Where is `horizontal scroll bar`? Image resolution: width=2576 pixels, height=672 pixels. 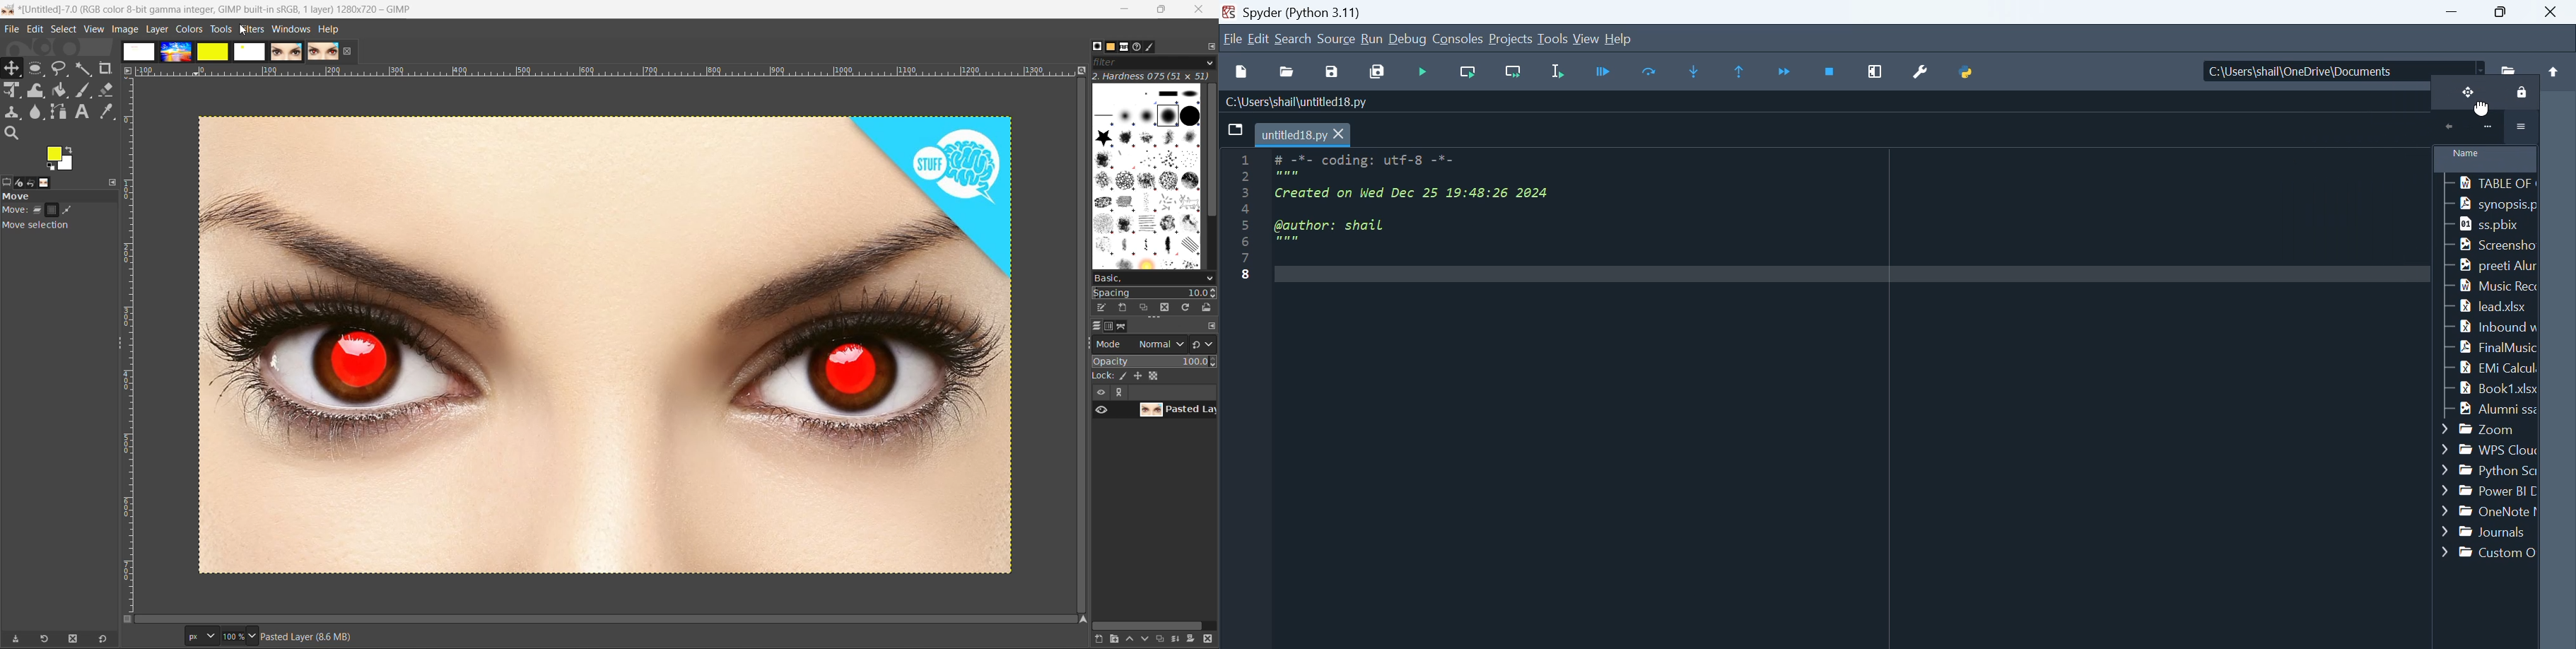
horizontal scroll bar is located at coordinates (1151, 624).